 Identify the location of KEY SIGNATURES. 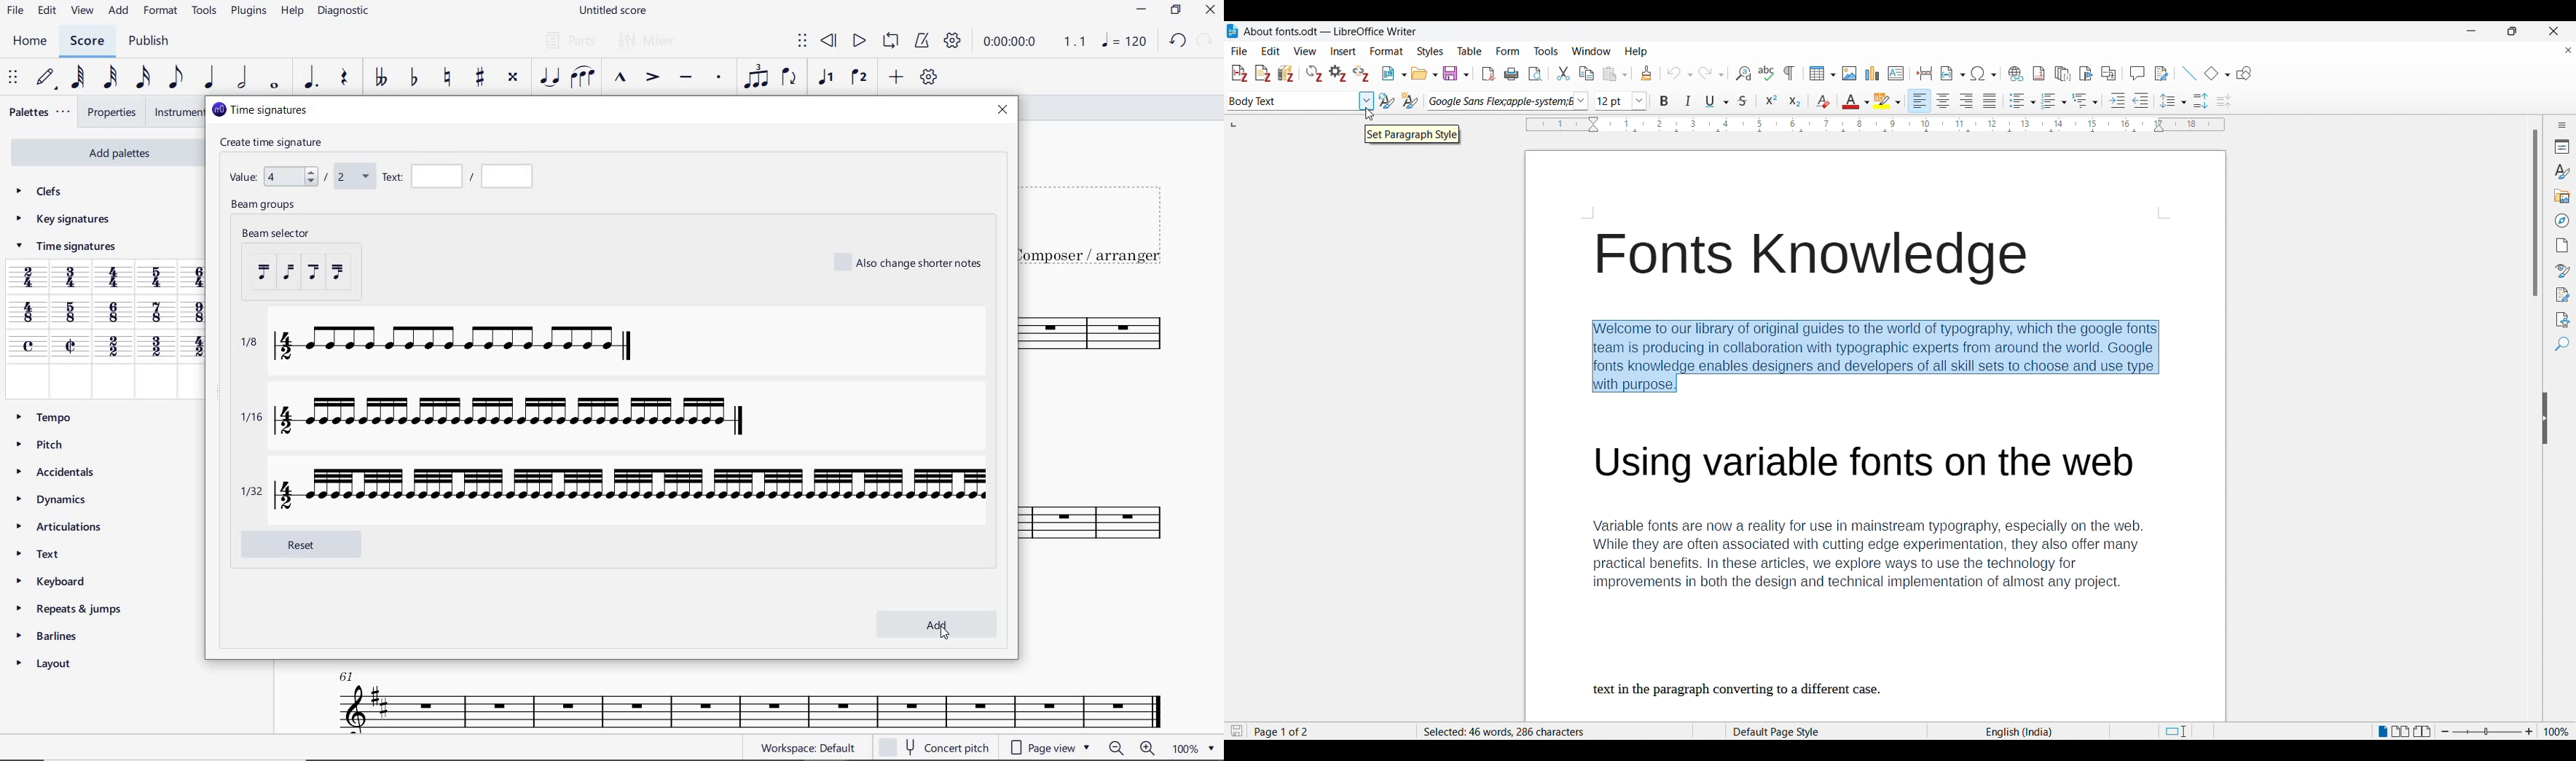
(63, 219).